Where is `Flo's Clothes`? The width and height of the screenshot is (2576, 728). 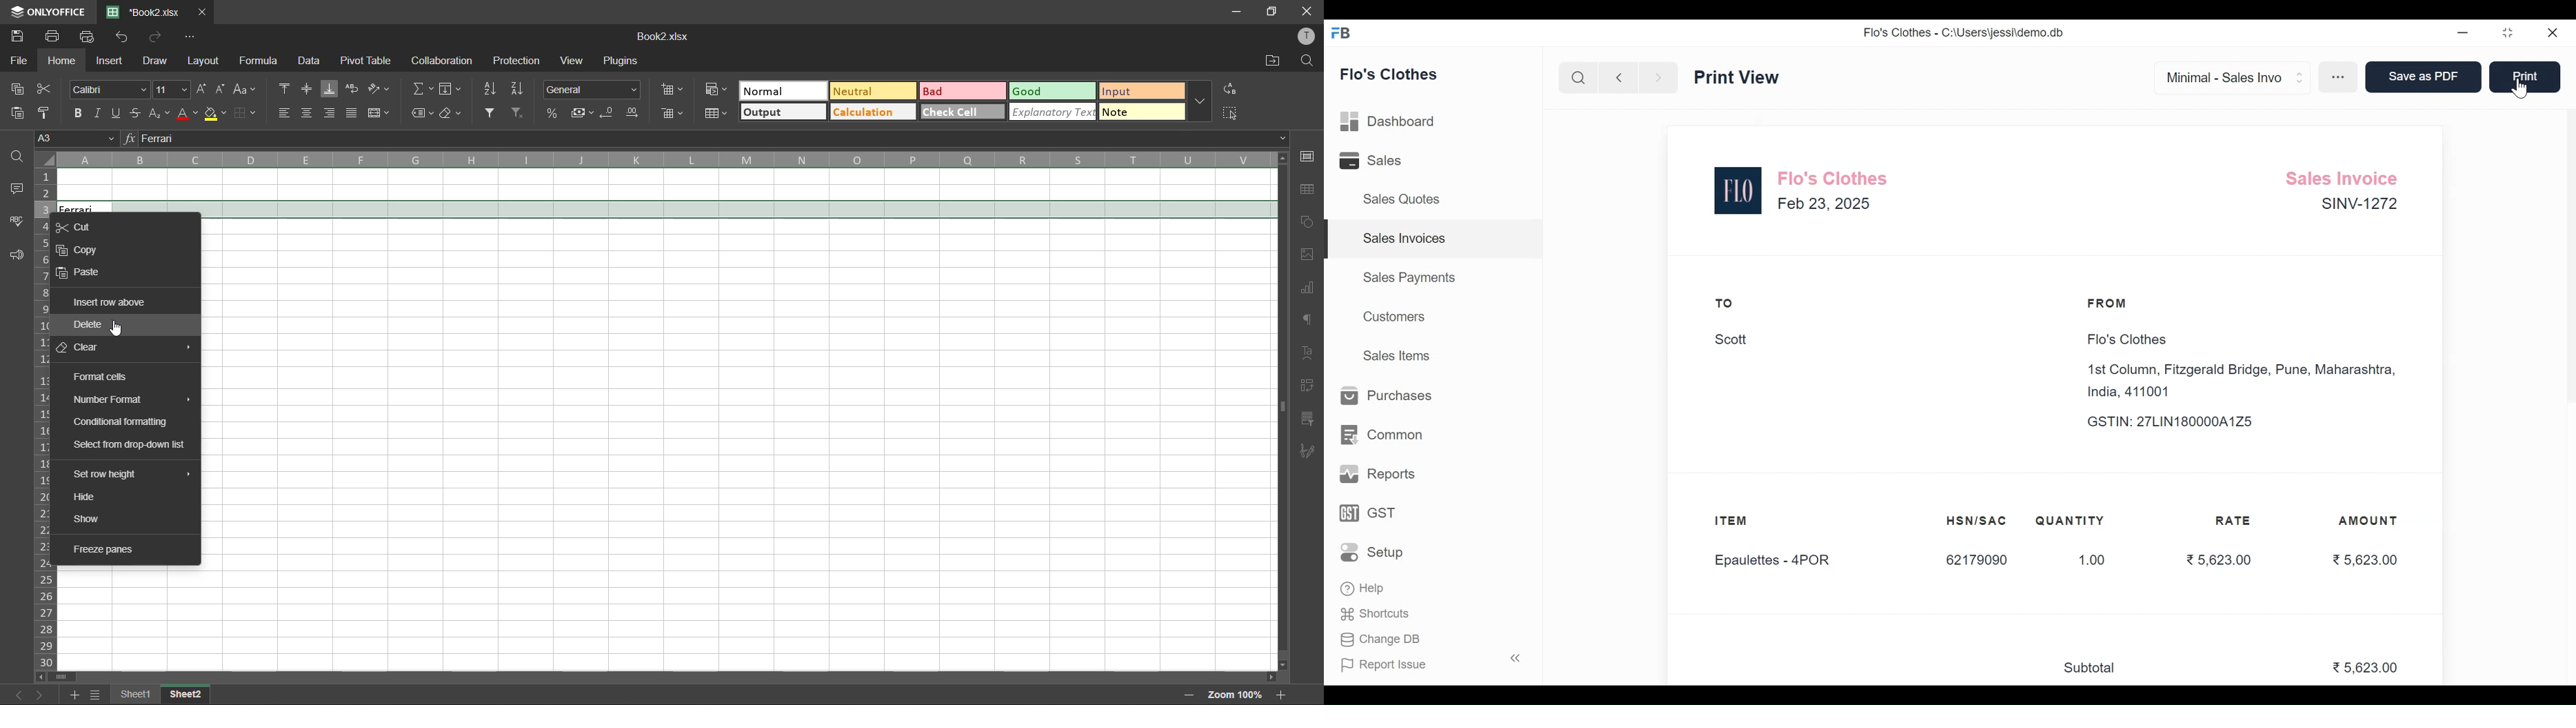 Flo's Clothes is located at coordinates (1835, 177).